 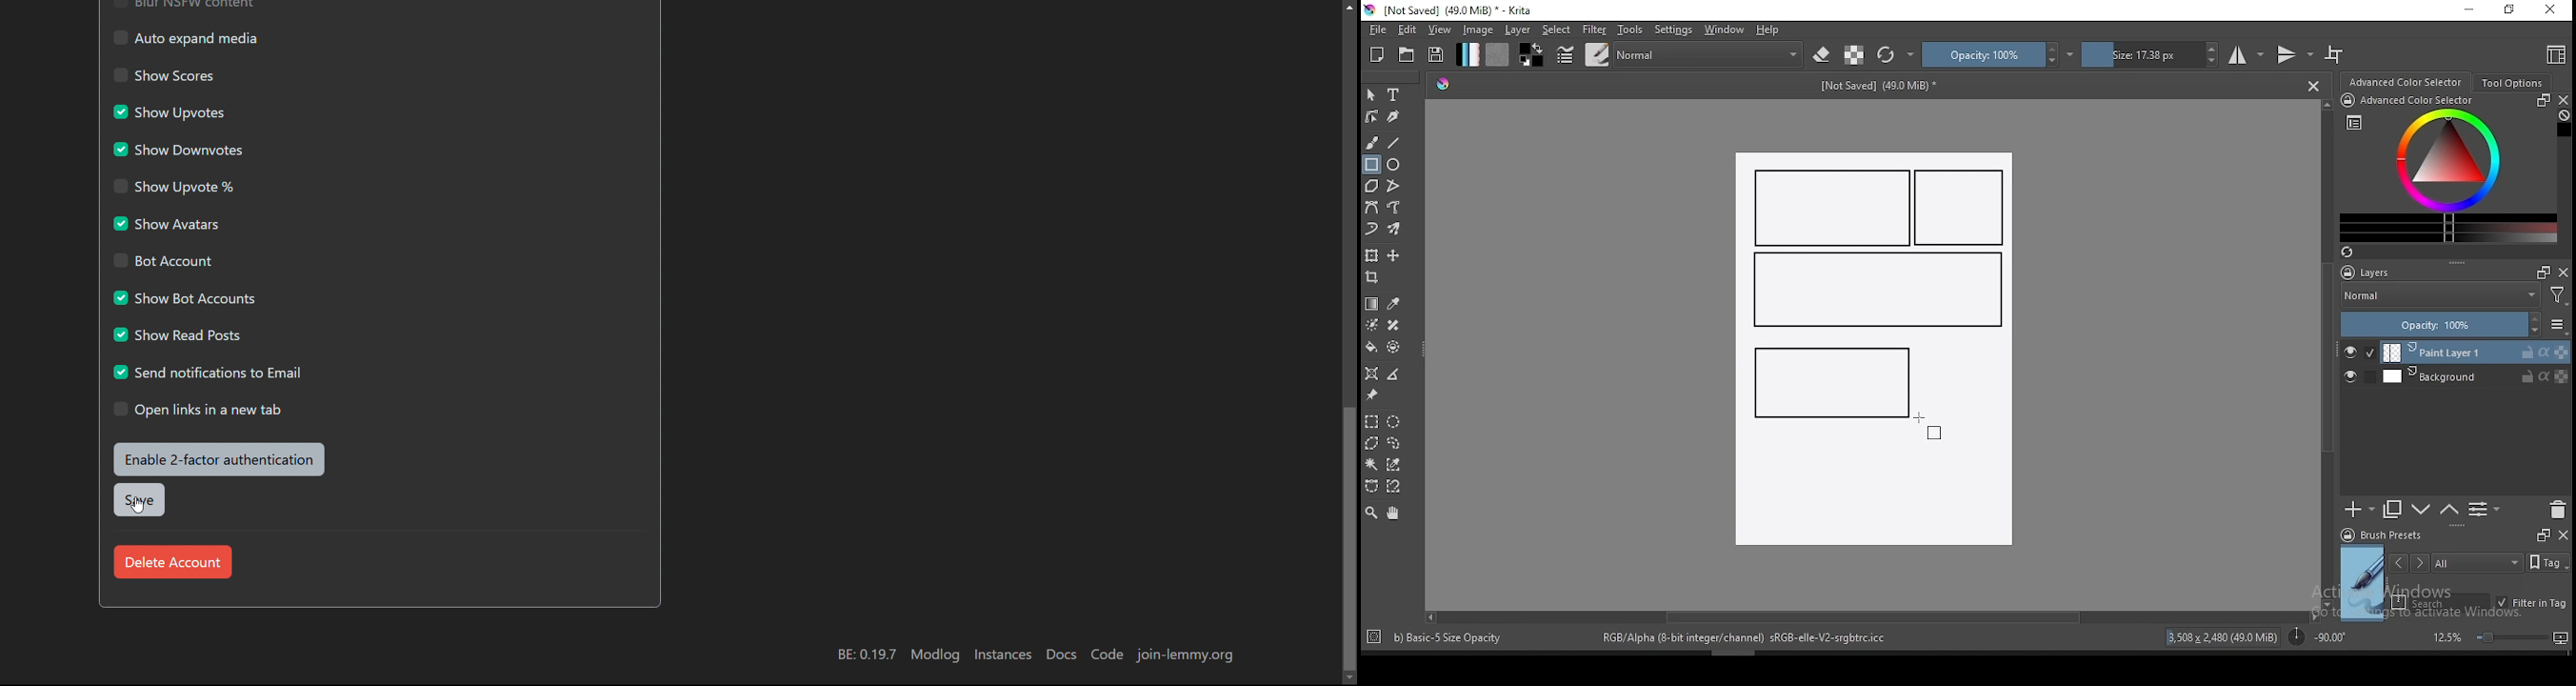 I want to click on Image, so click(x=1872, y=491).